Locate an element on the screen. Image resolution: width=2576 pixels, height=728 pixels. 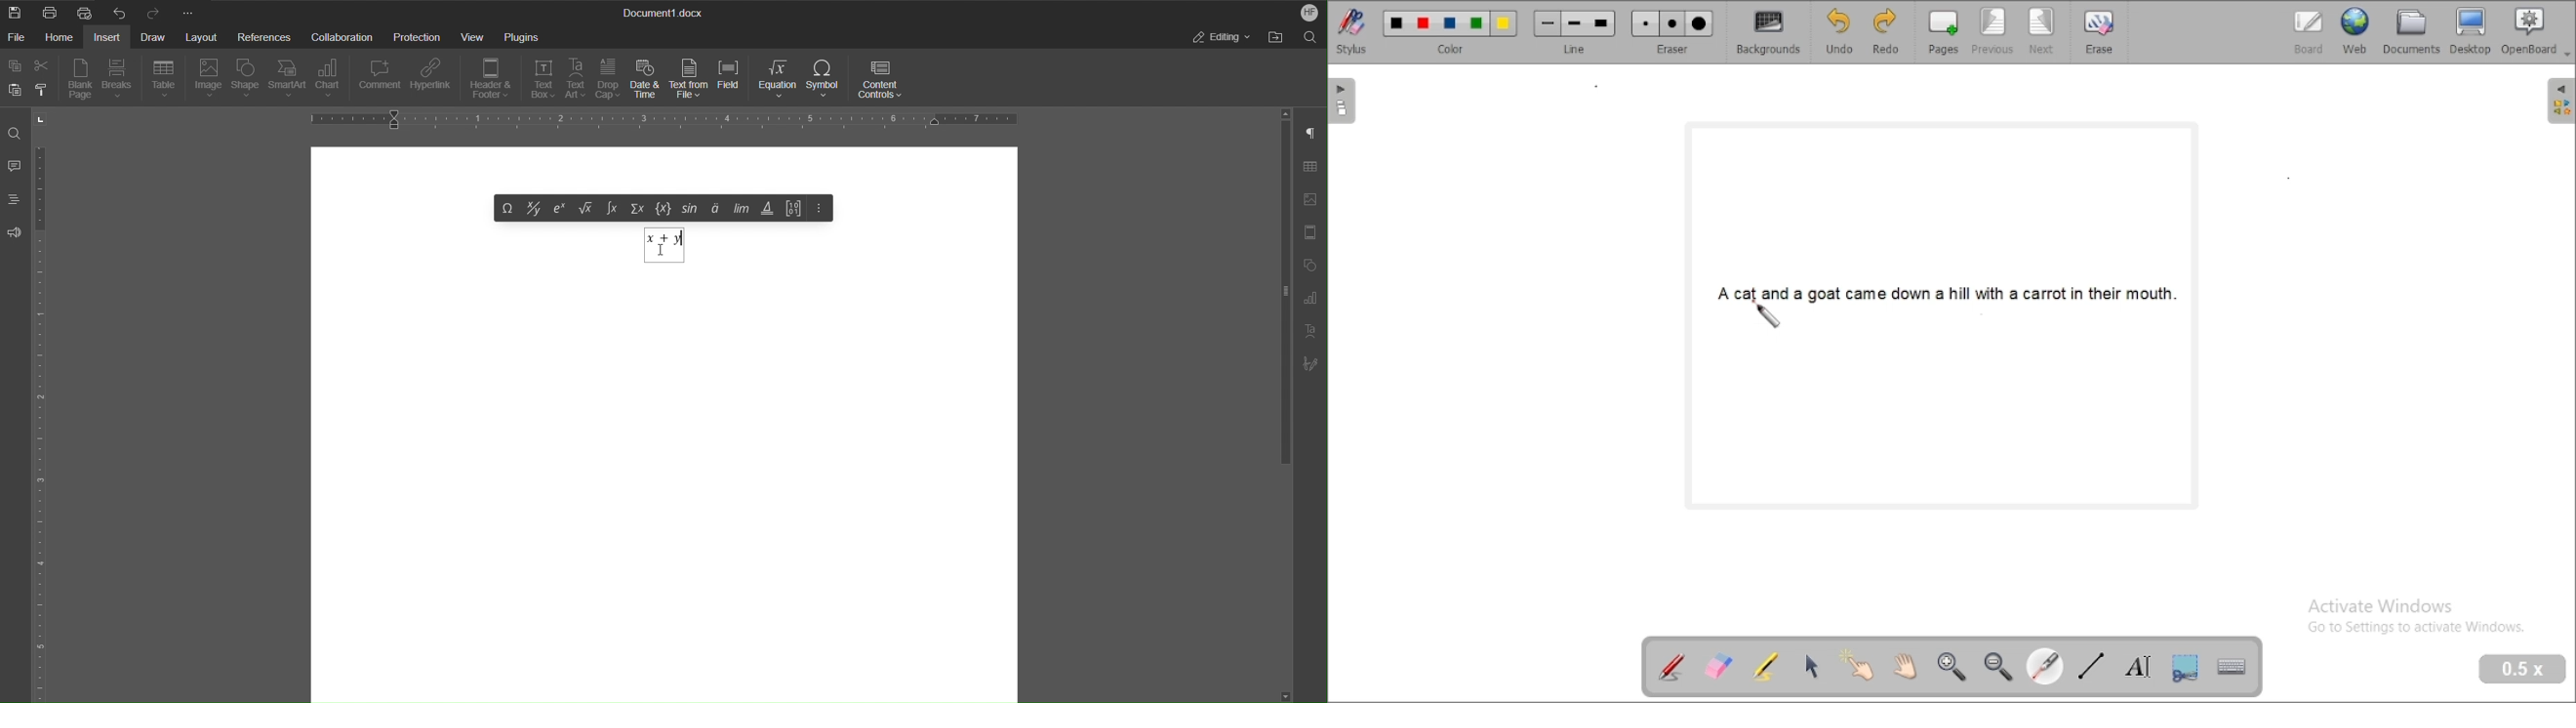
Table is located at coordinates (1310, 168).